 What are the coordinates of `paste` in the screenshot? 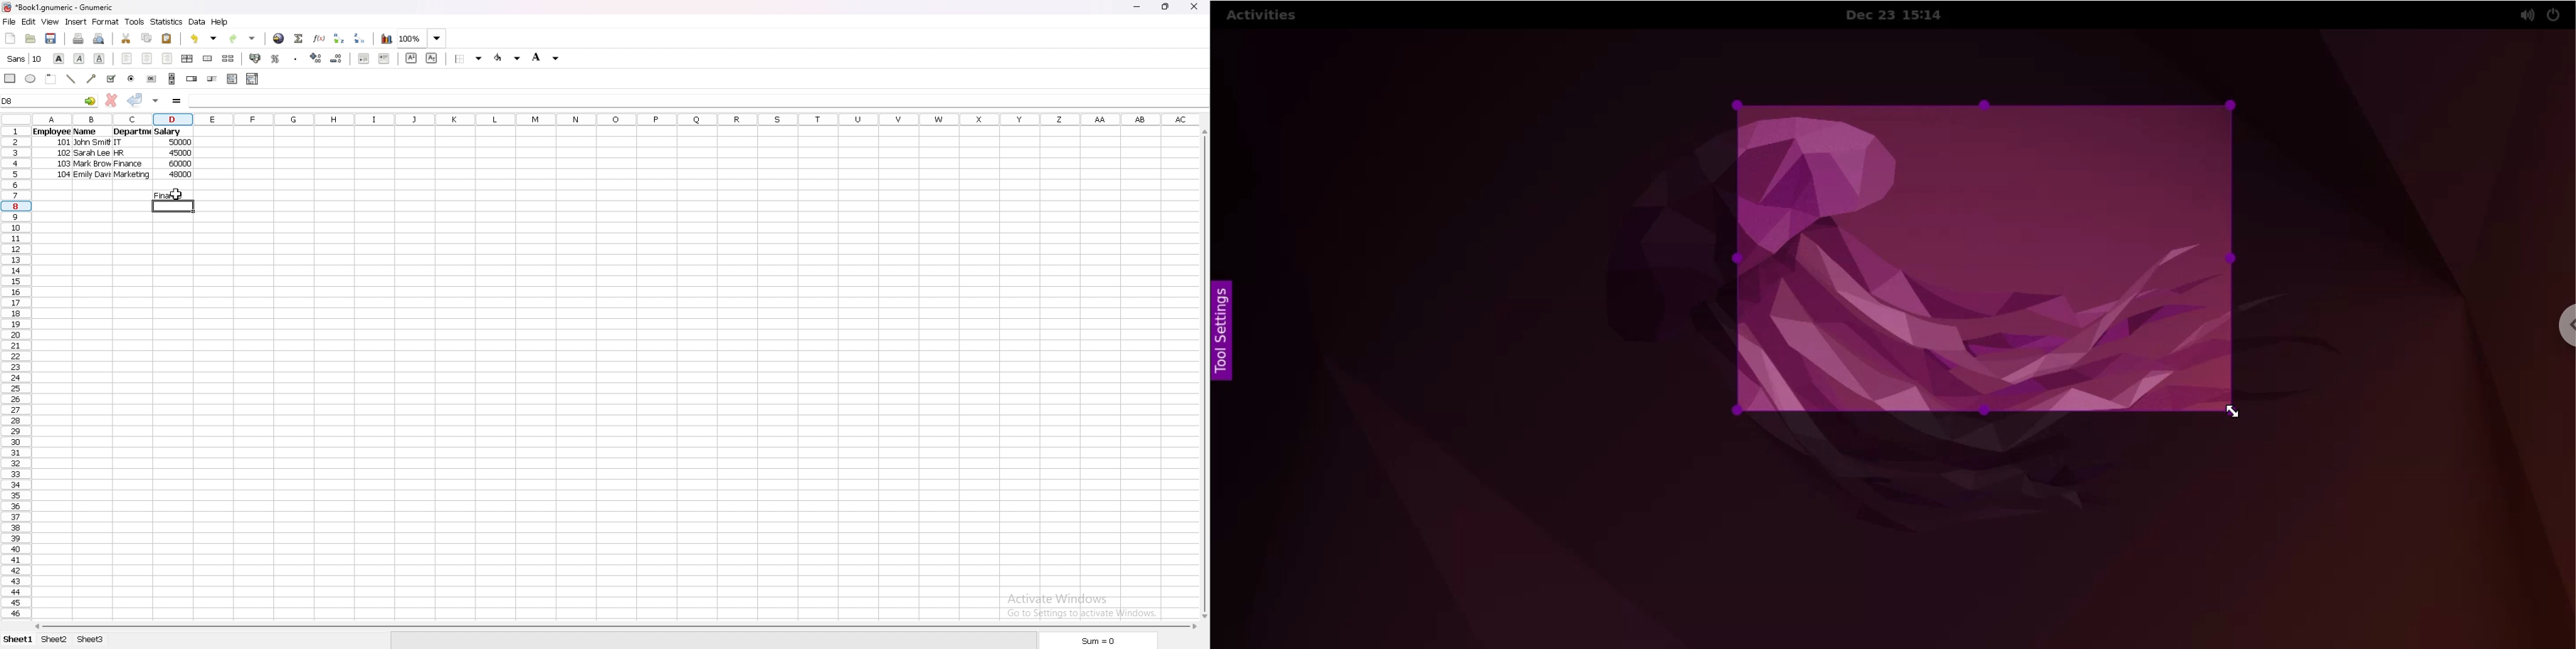 It's located at (167, 38).